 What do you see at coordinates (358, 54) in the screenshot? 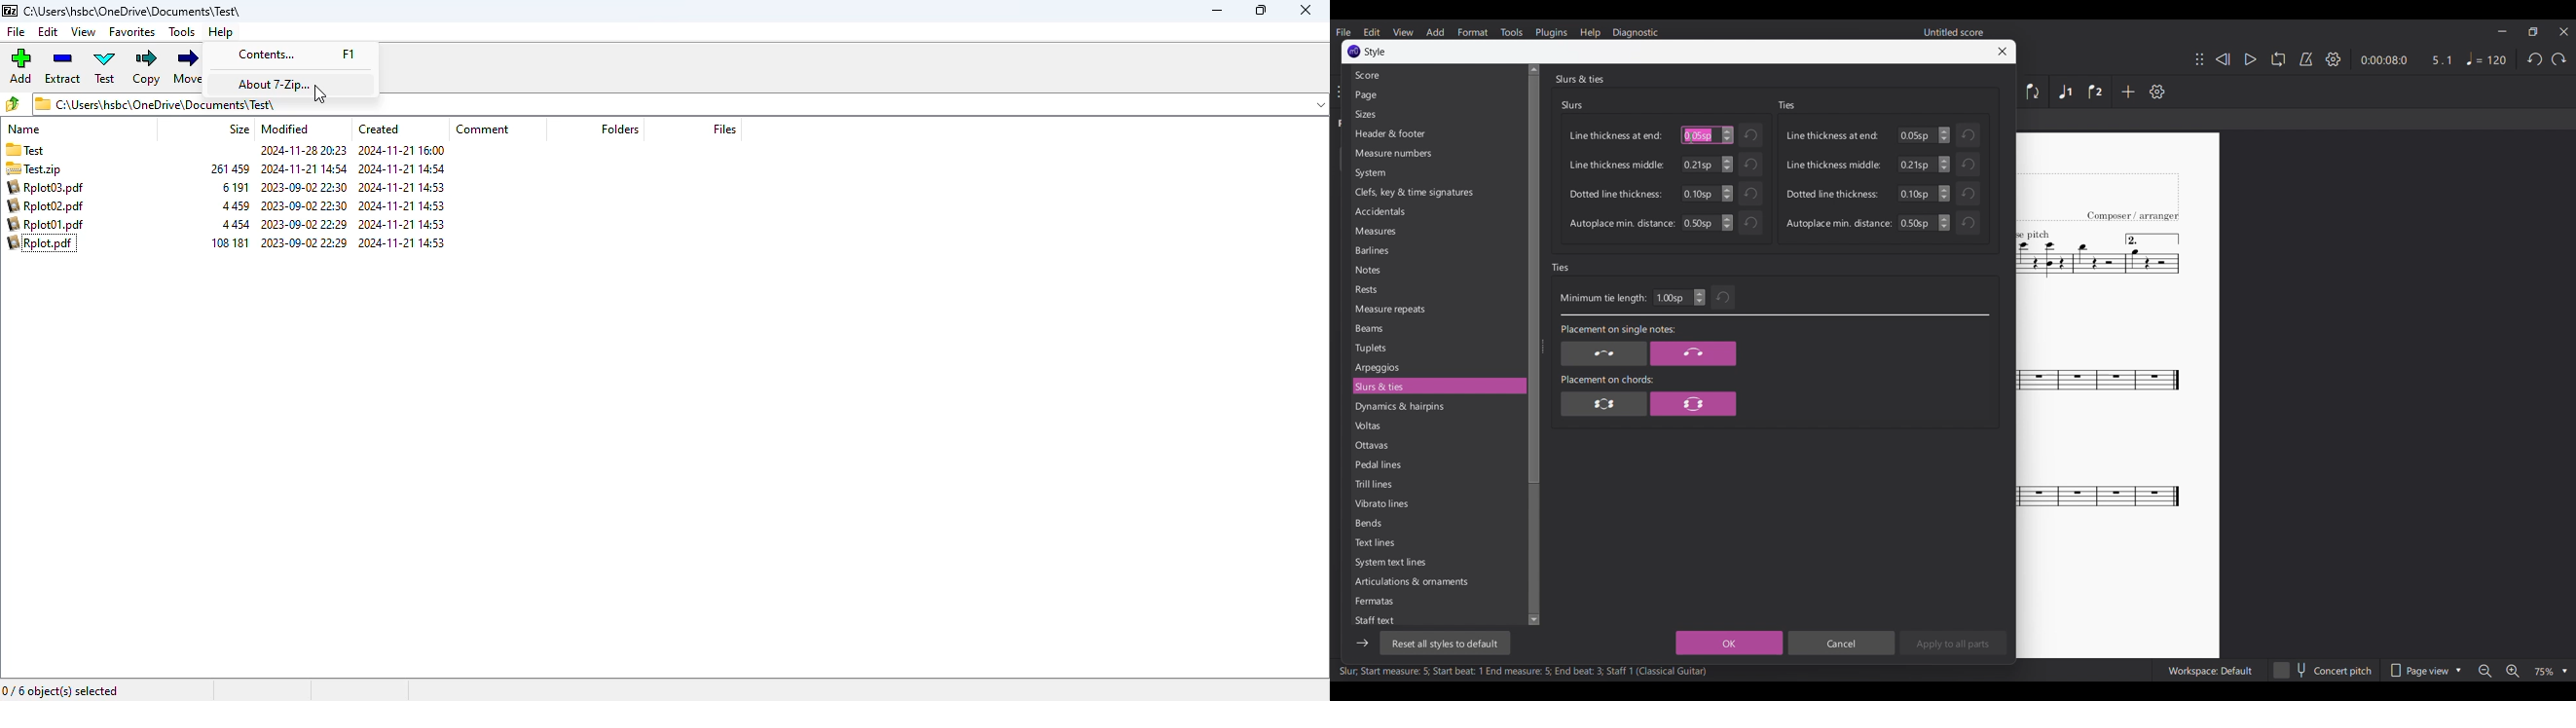
I see `F1` at bounding box center [358, 54].